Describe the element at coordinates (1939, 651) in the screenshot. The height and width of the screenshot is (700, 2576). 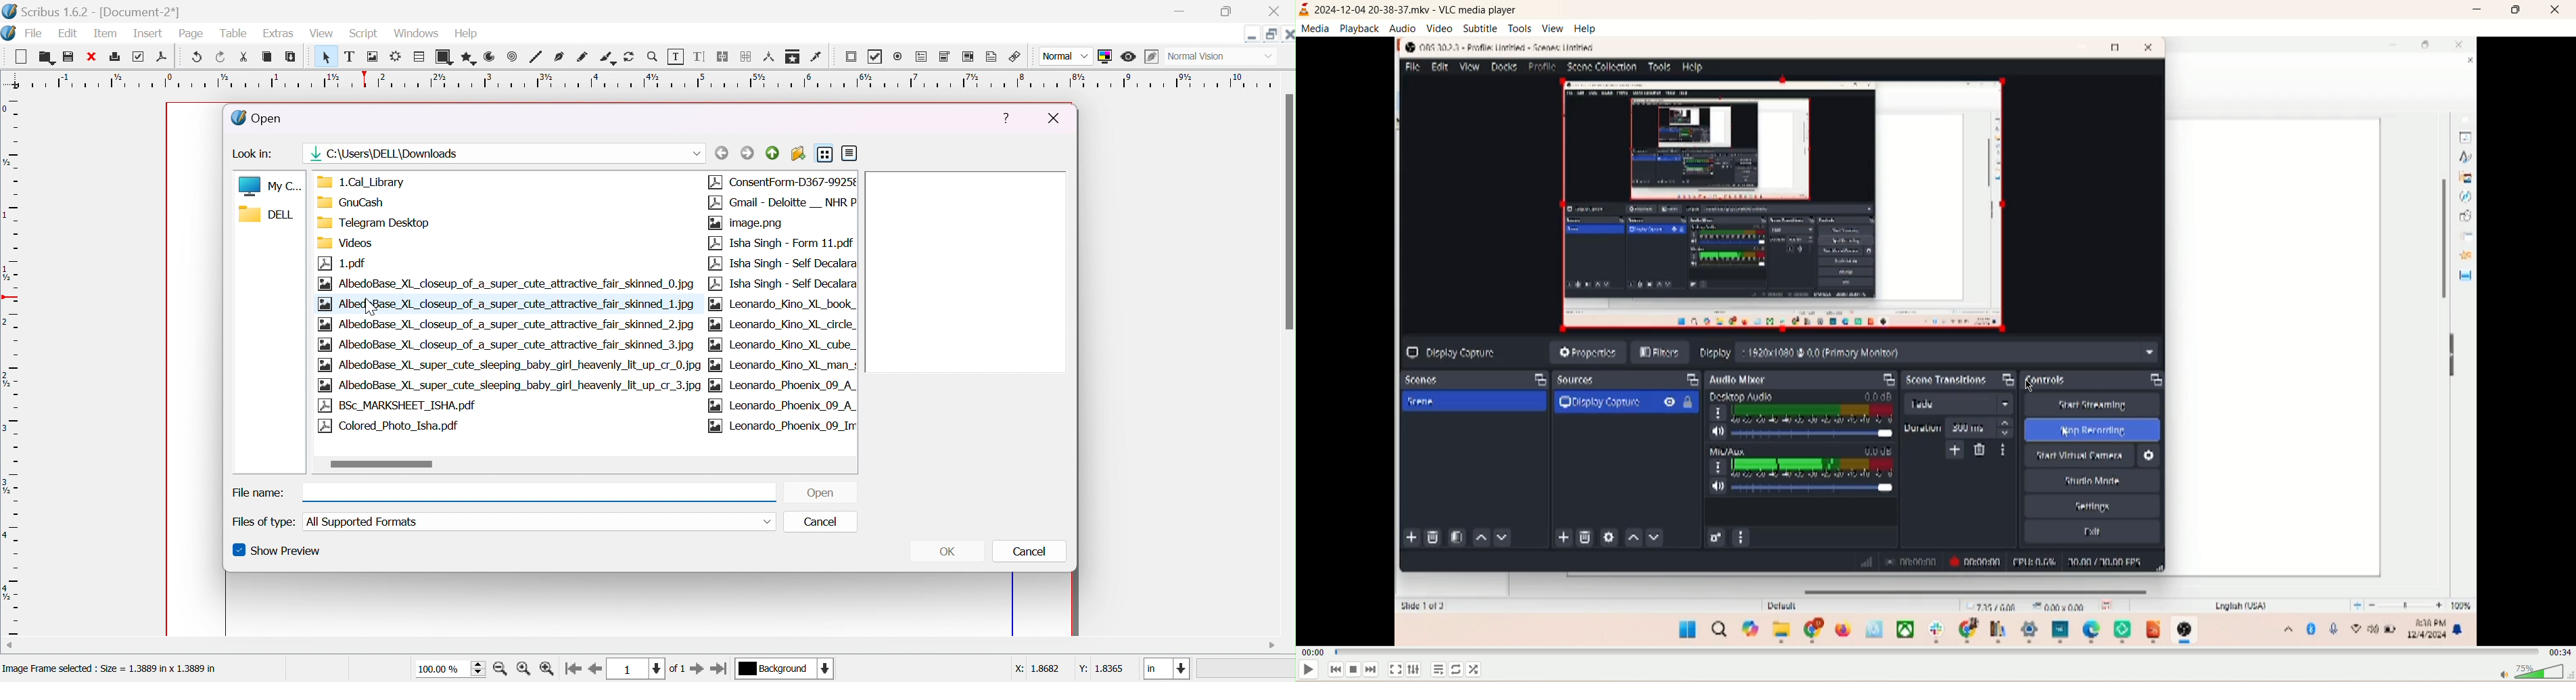
I see `progress bar` at that location.